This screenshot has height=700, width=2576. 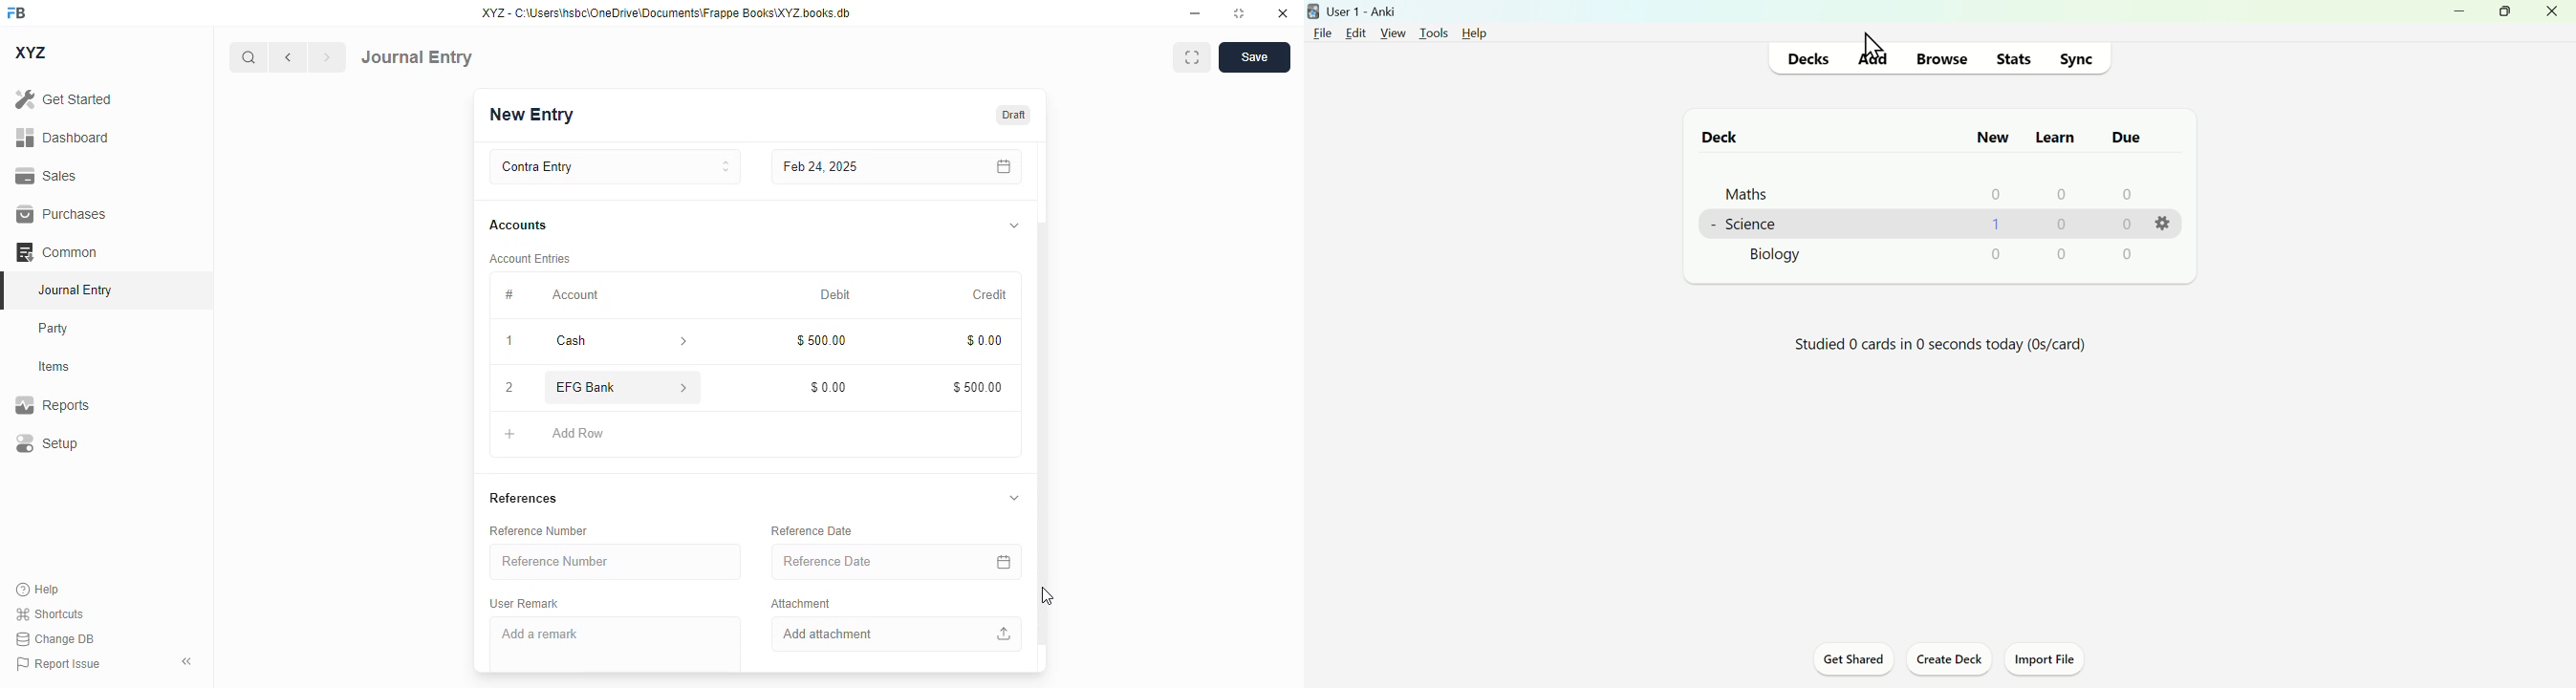 I want to click on shortcuts, so click(x=50, y=613).